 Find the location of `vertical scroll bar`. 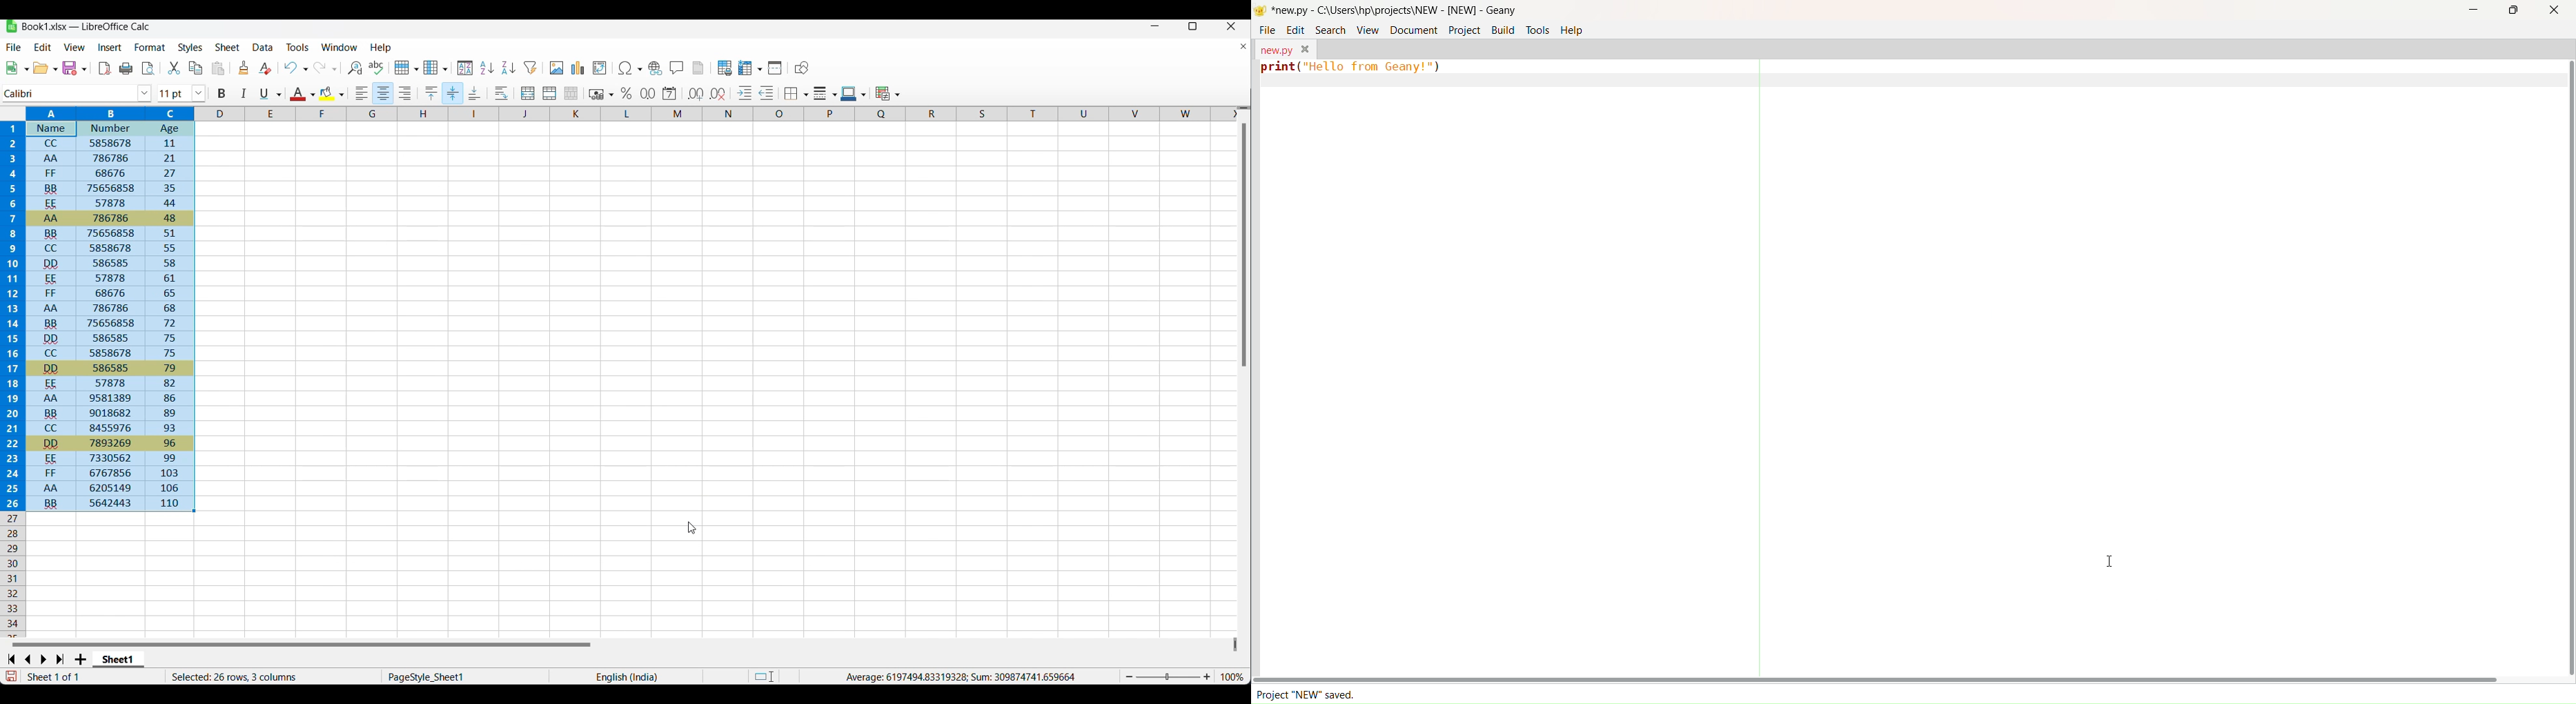

vertical scroll bar is located at coordinates (1243, 248).